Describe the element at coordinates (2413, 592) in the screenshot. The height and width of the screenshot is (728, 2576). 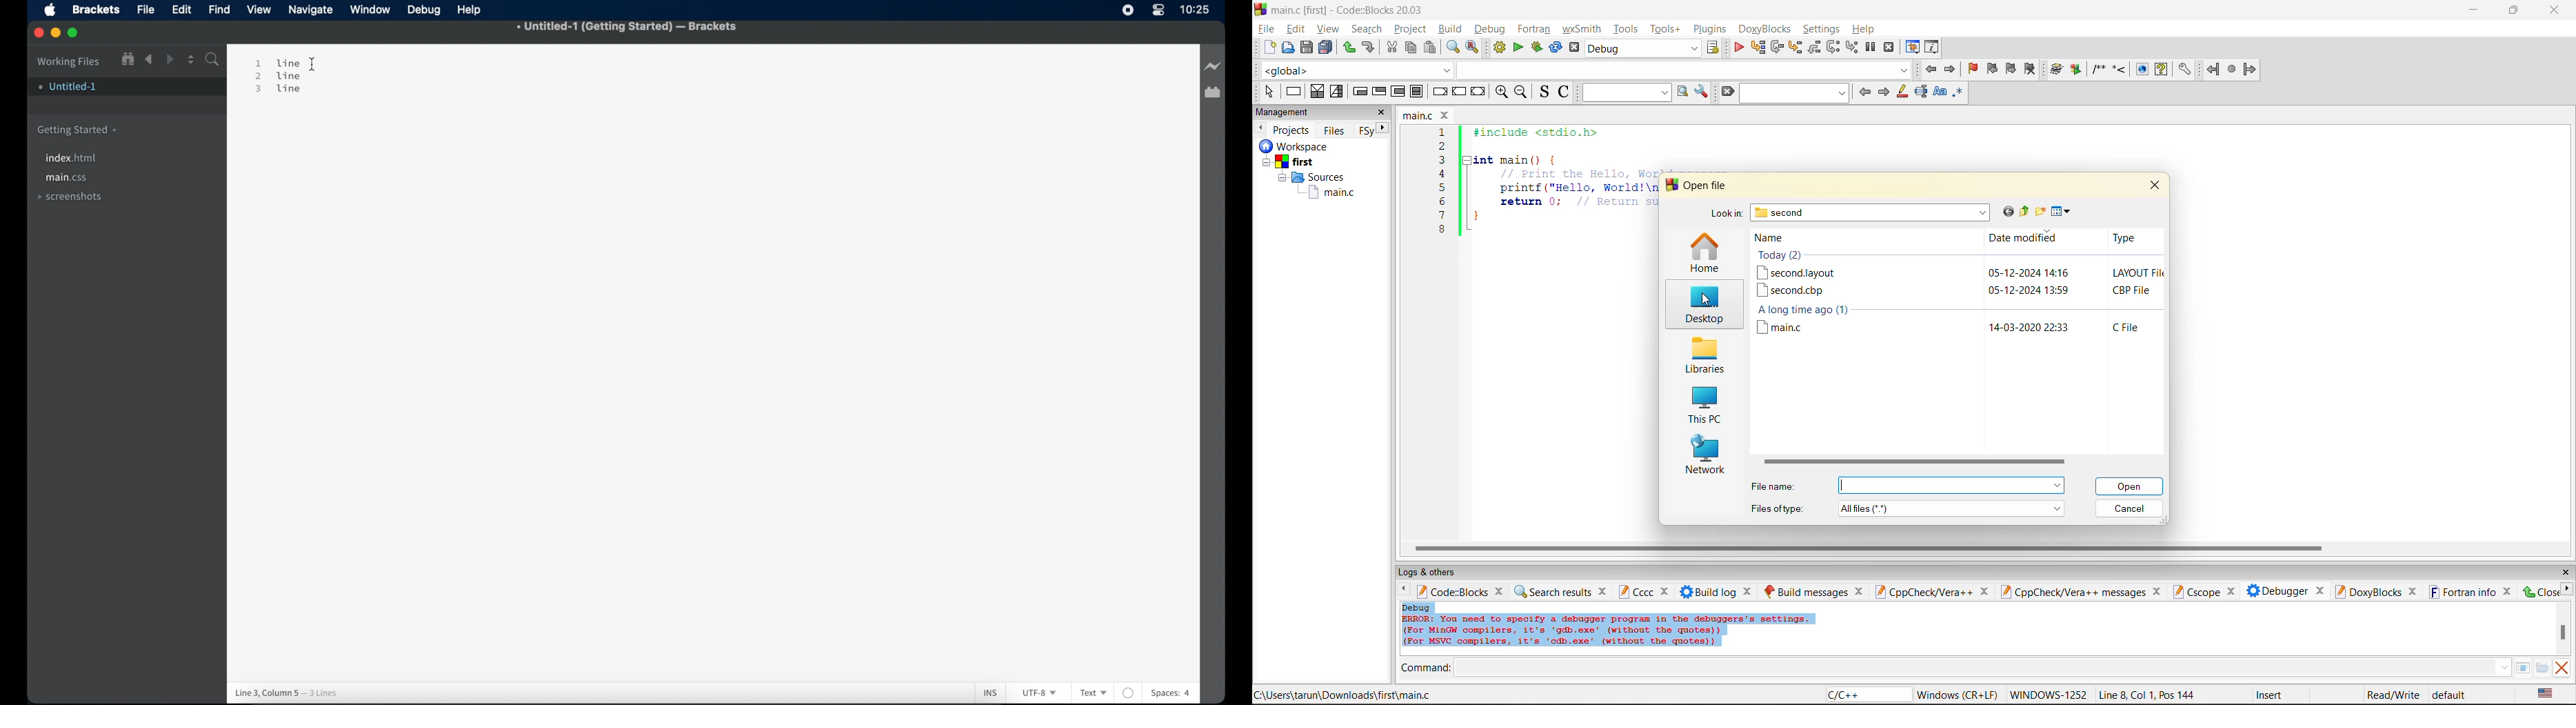
I see `close` at that location.